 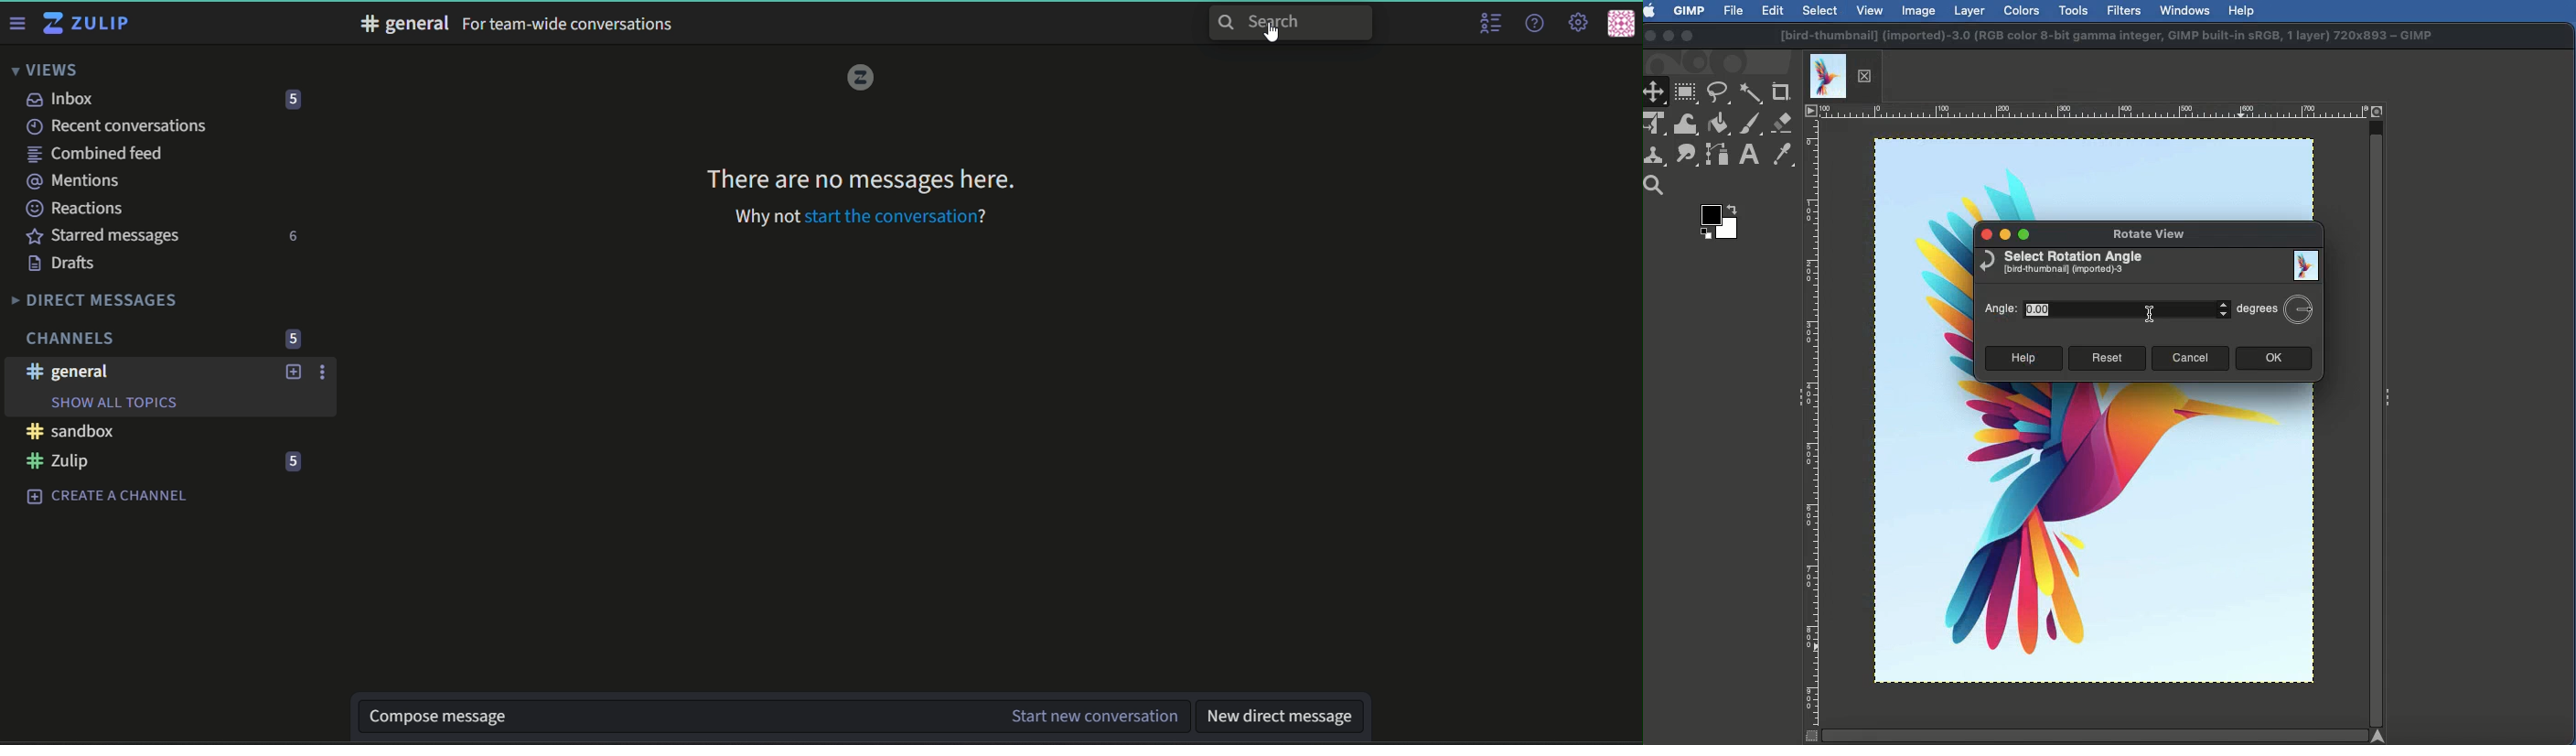 I want to click on textbox, so click(x=777, y=715).